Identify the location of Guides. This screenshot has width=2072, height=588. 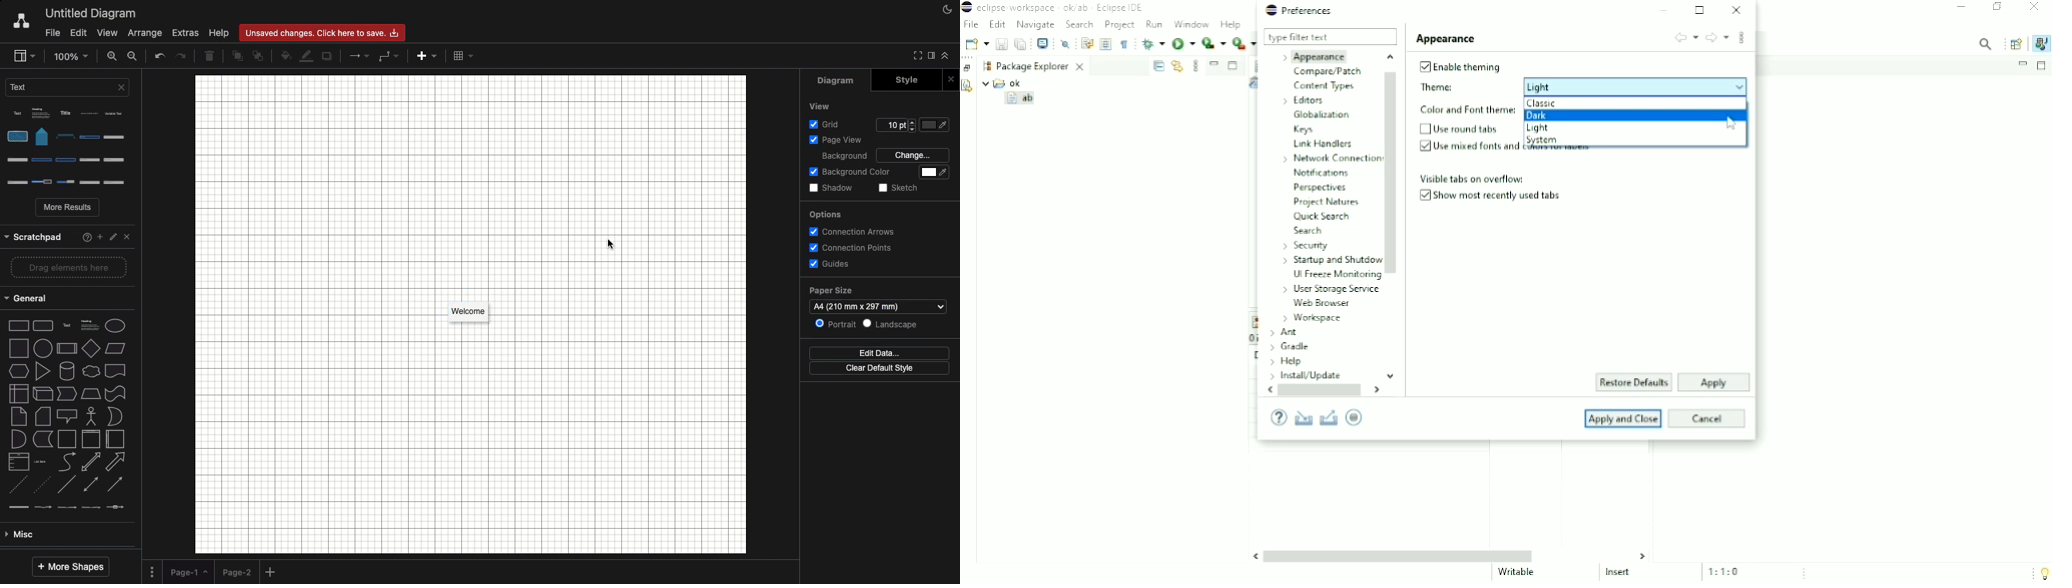
(837, 263).